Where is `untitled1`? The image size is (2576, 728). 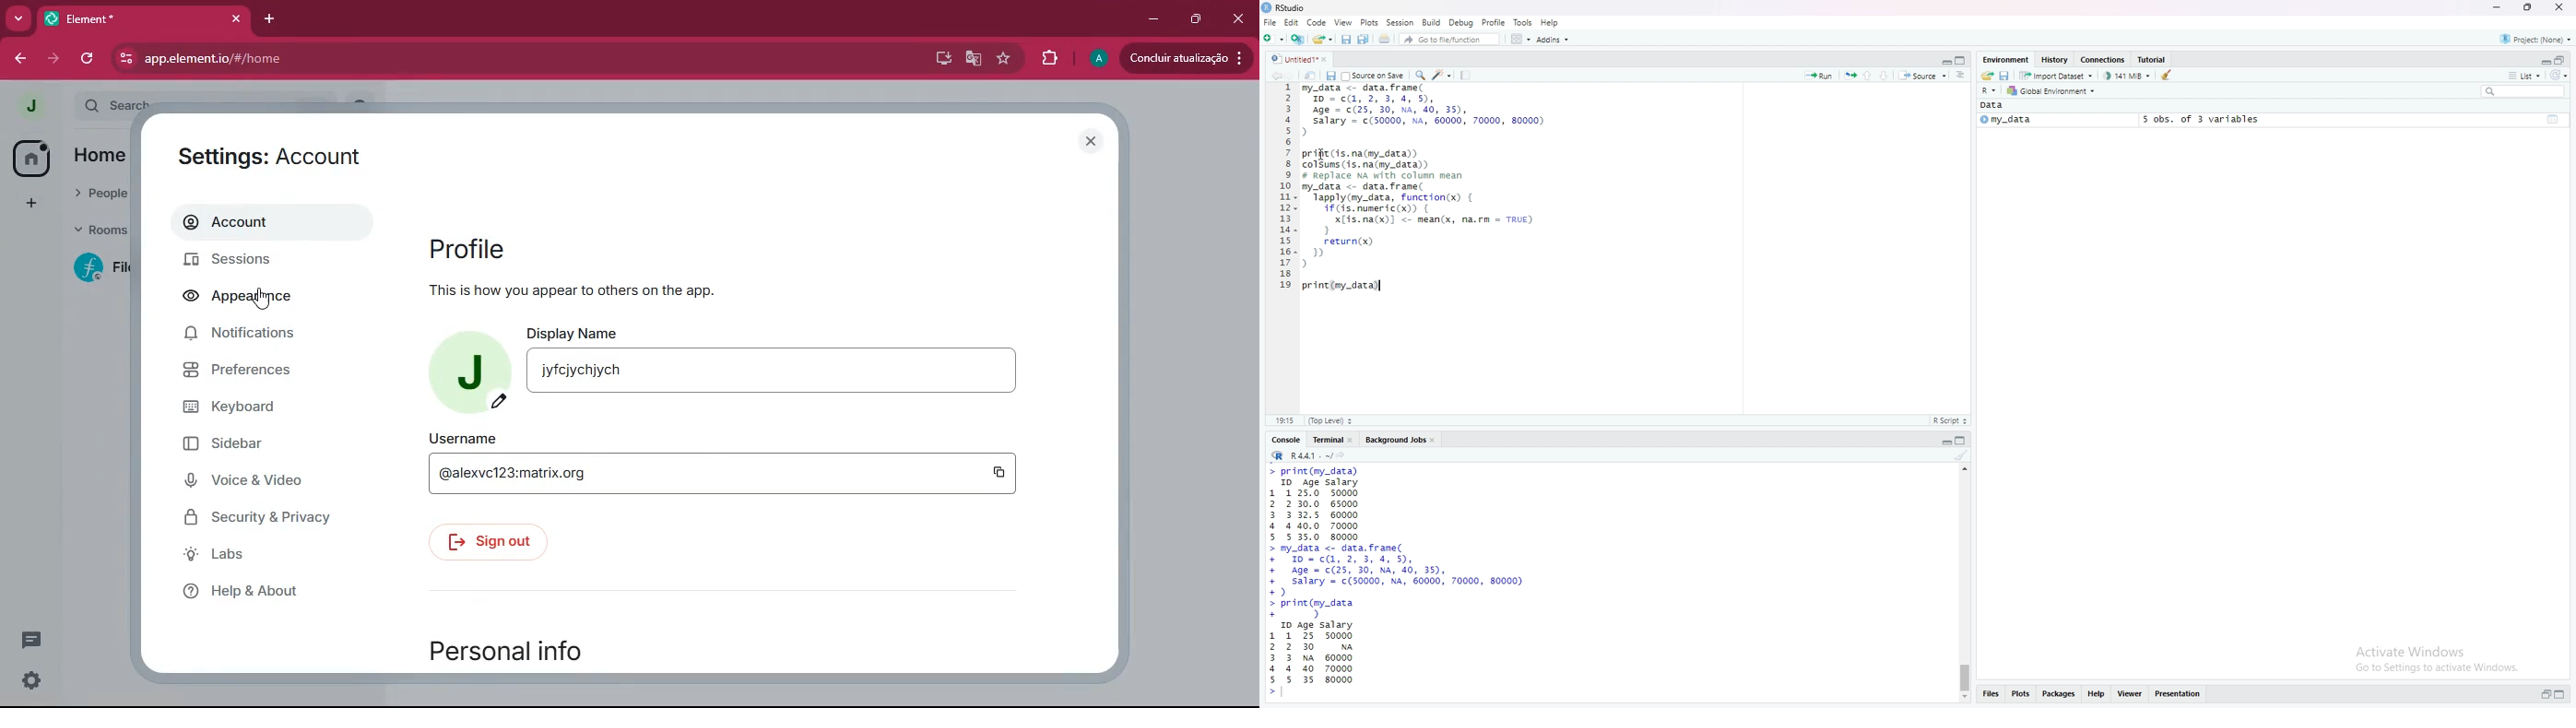
untitled1 is located at coordinates (1299, 58).